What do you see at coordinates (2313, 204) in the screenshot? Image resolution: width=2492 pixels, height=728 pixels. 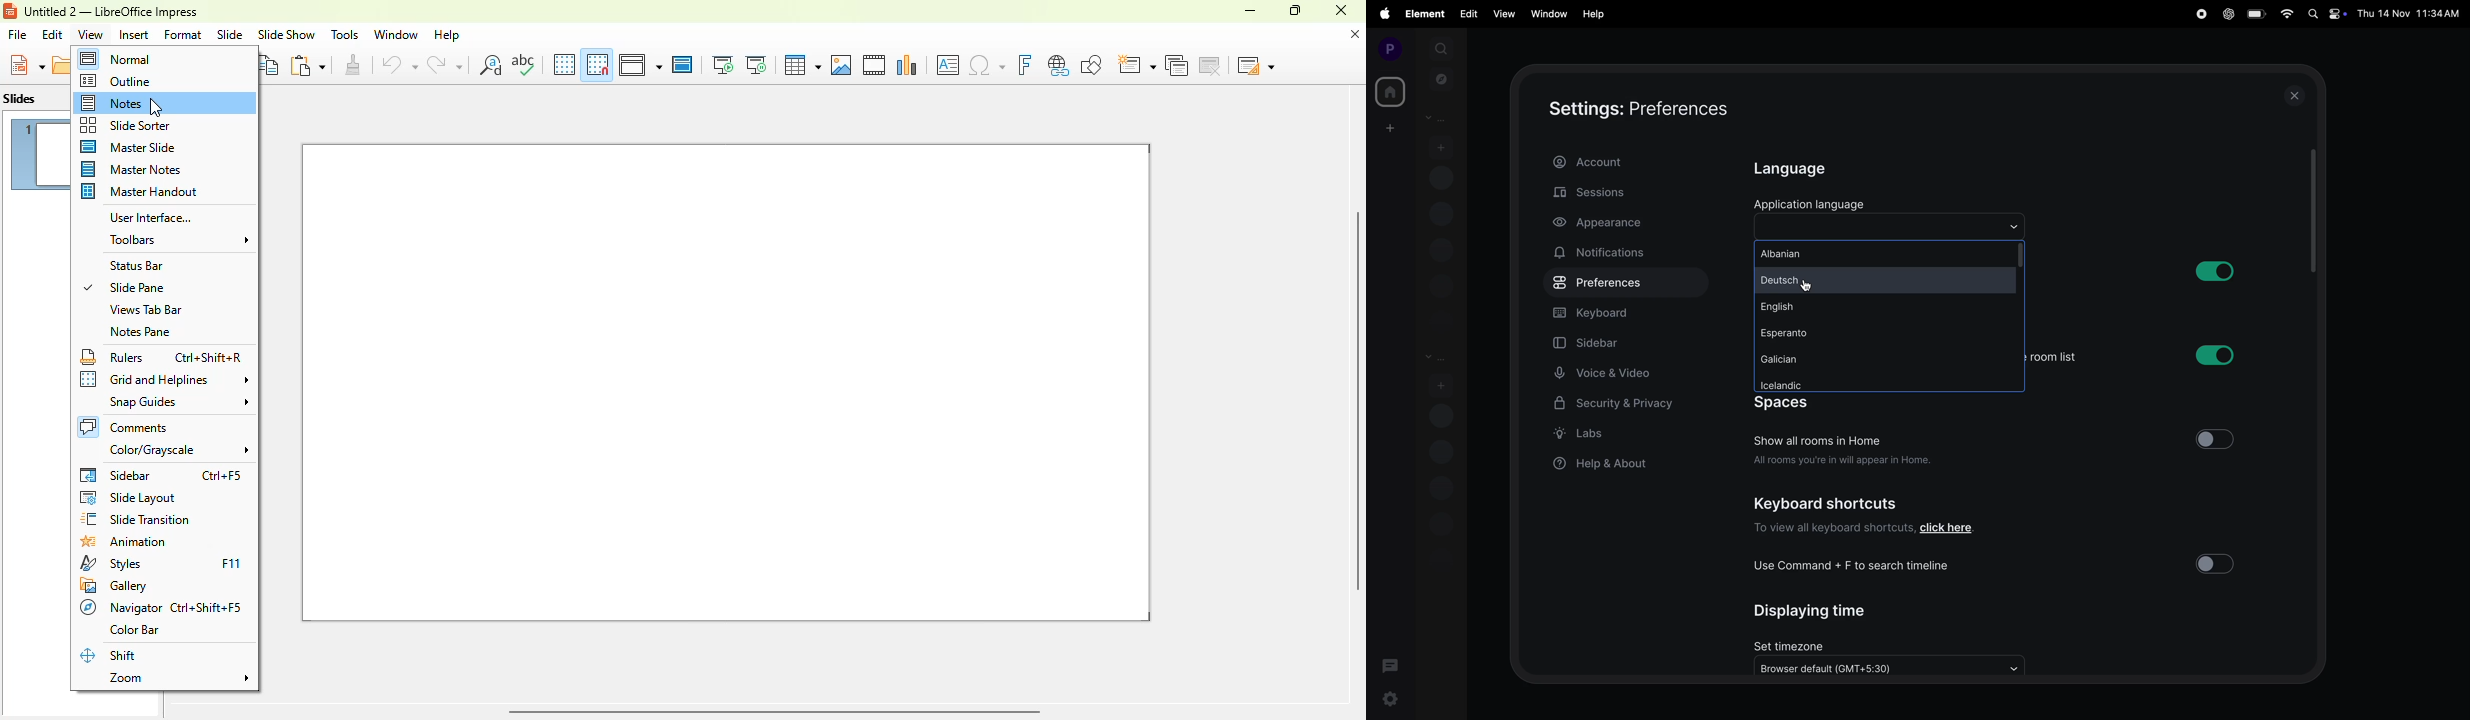 I see `scrollbar` at bounding box center [2313, 204].